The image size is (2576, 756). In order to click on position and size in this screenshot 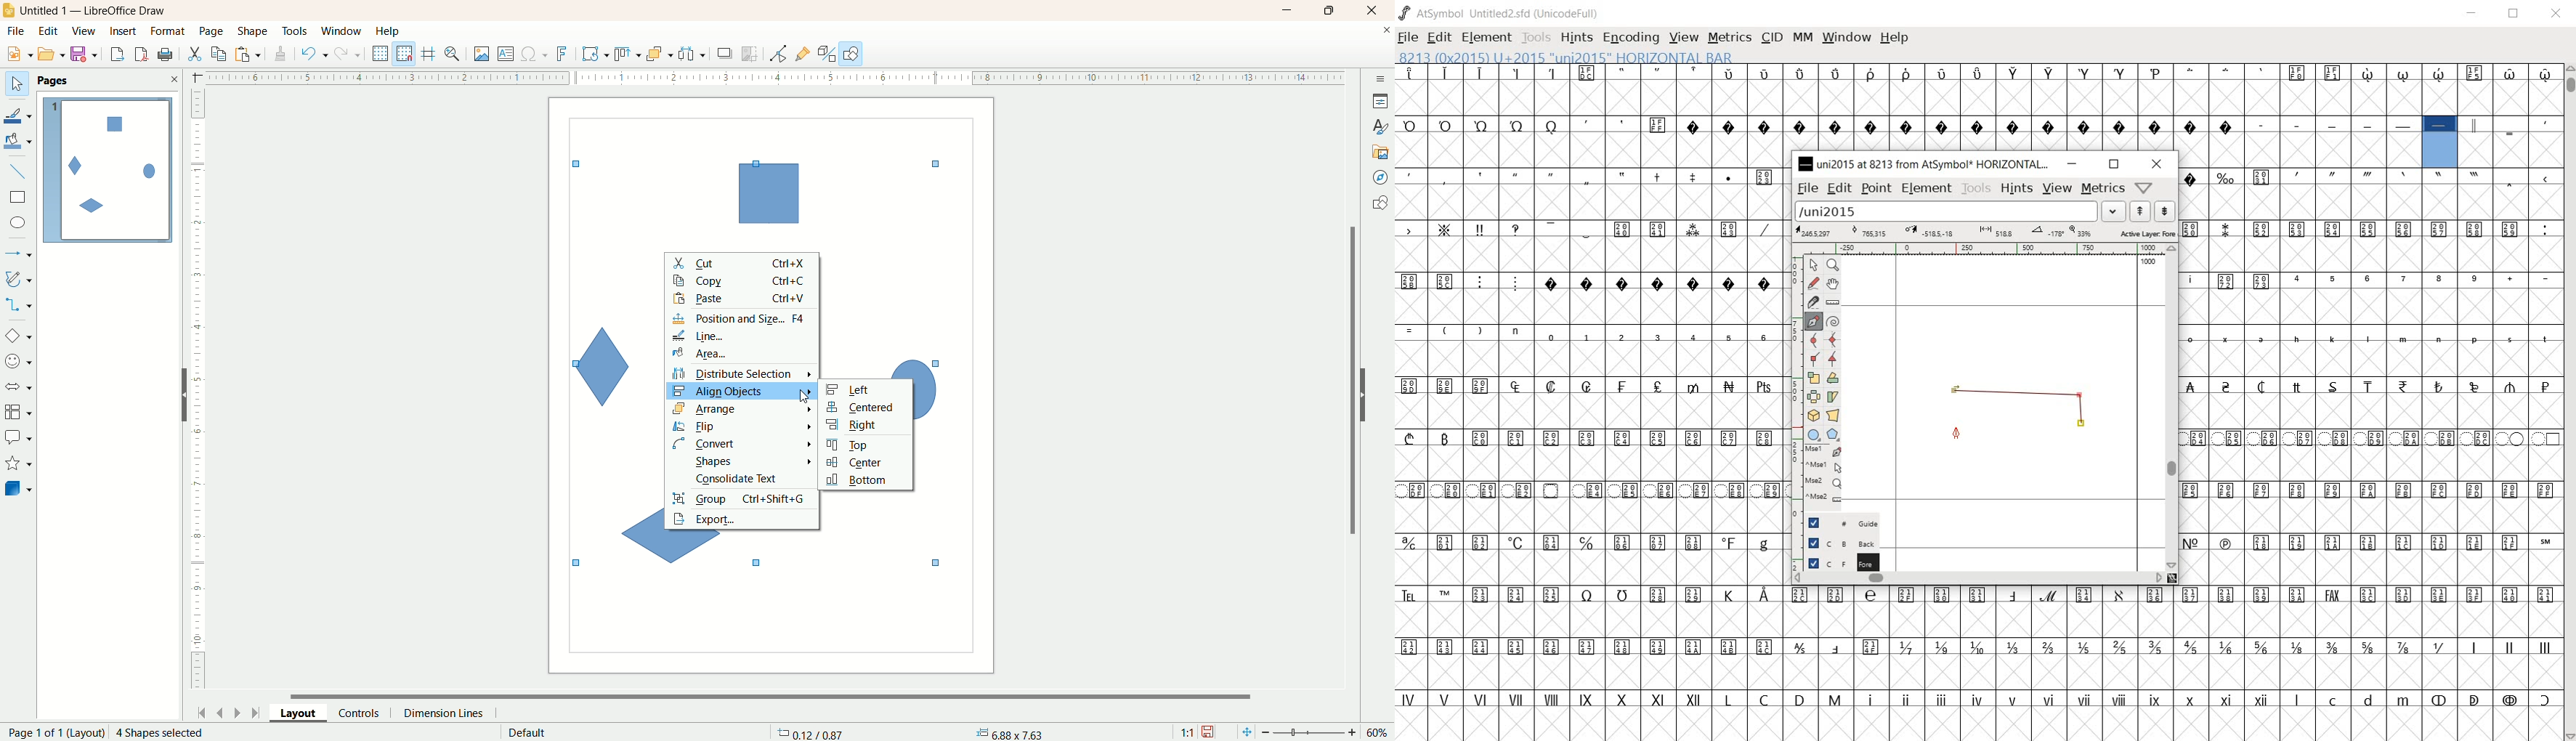, I will do `click(742, 318)`.